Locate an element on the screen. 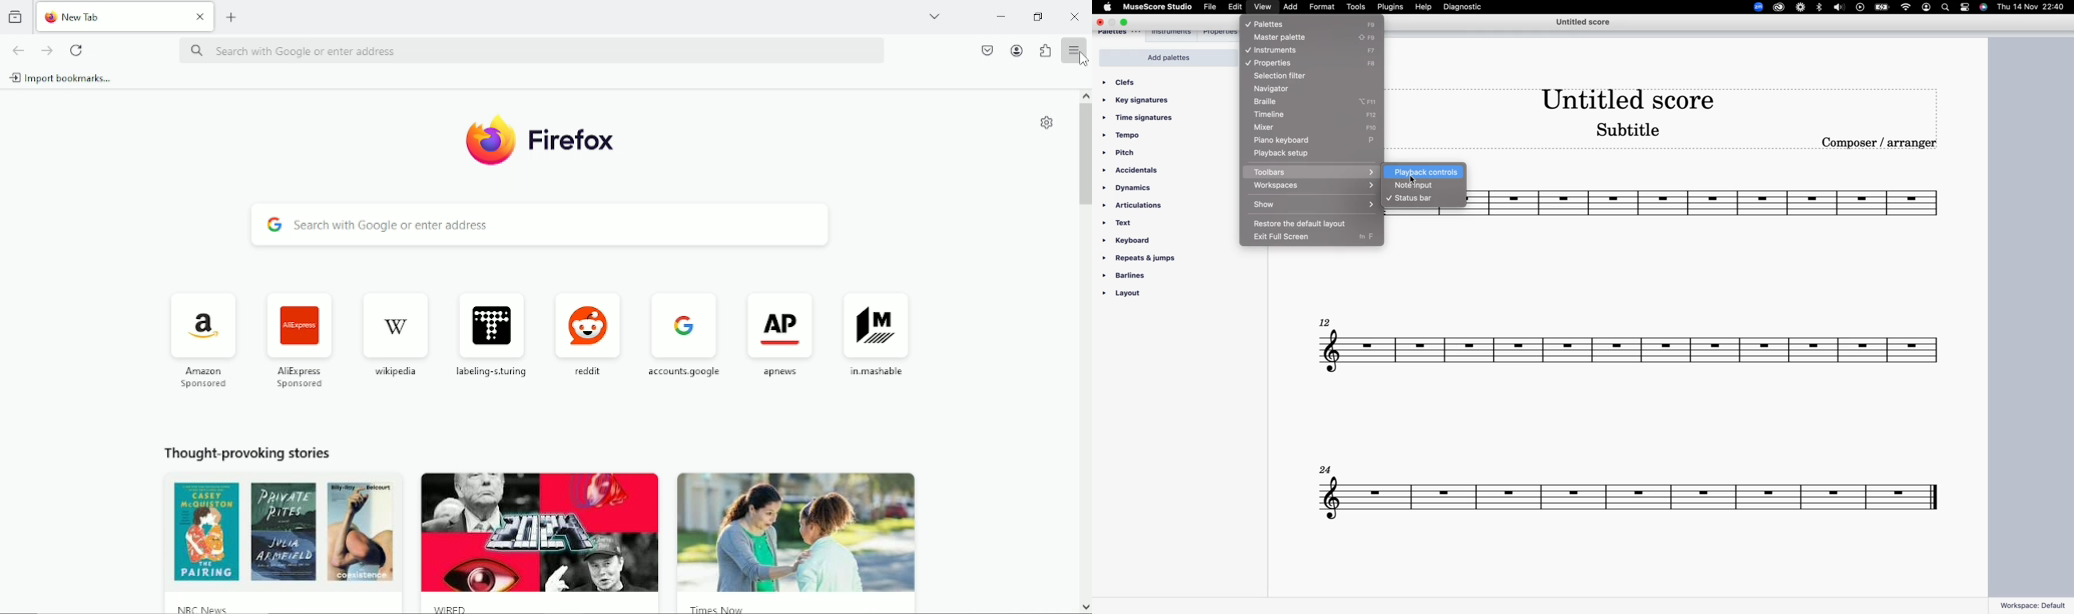  playback controls is located at coordinates (1426, 171).